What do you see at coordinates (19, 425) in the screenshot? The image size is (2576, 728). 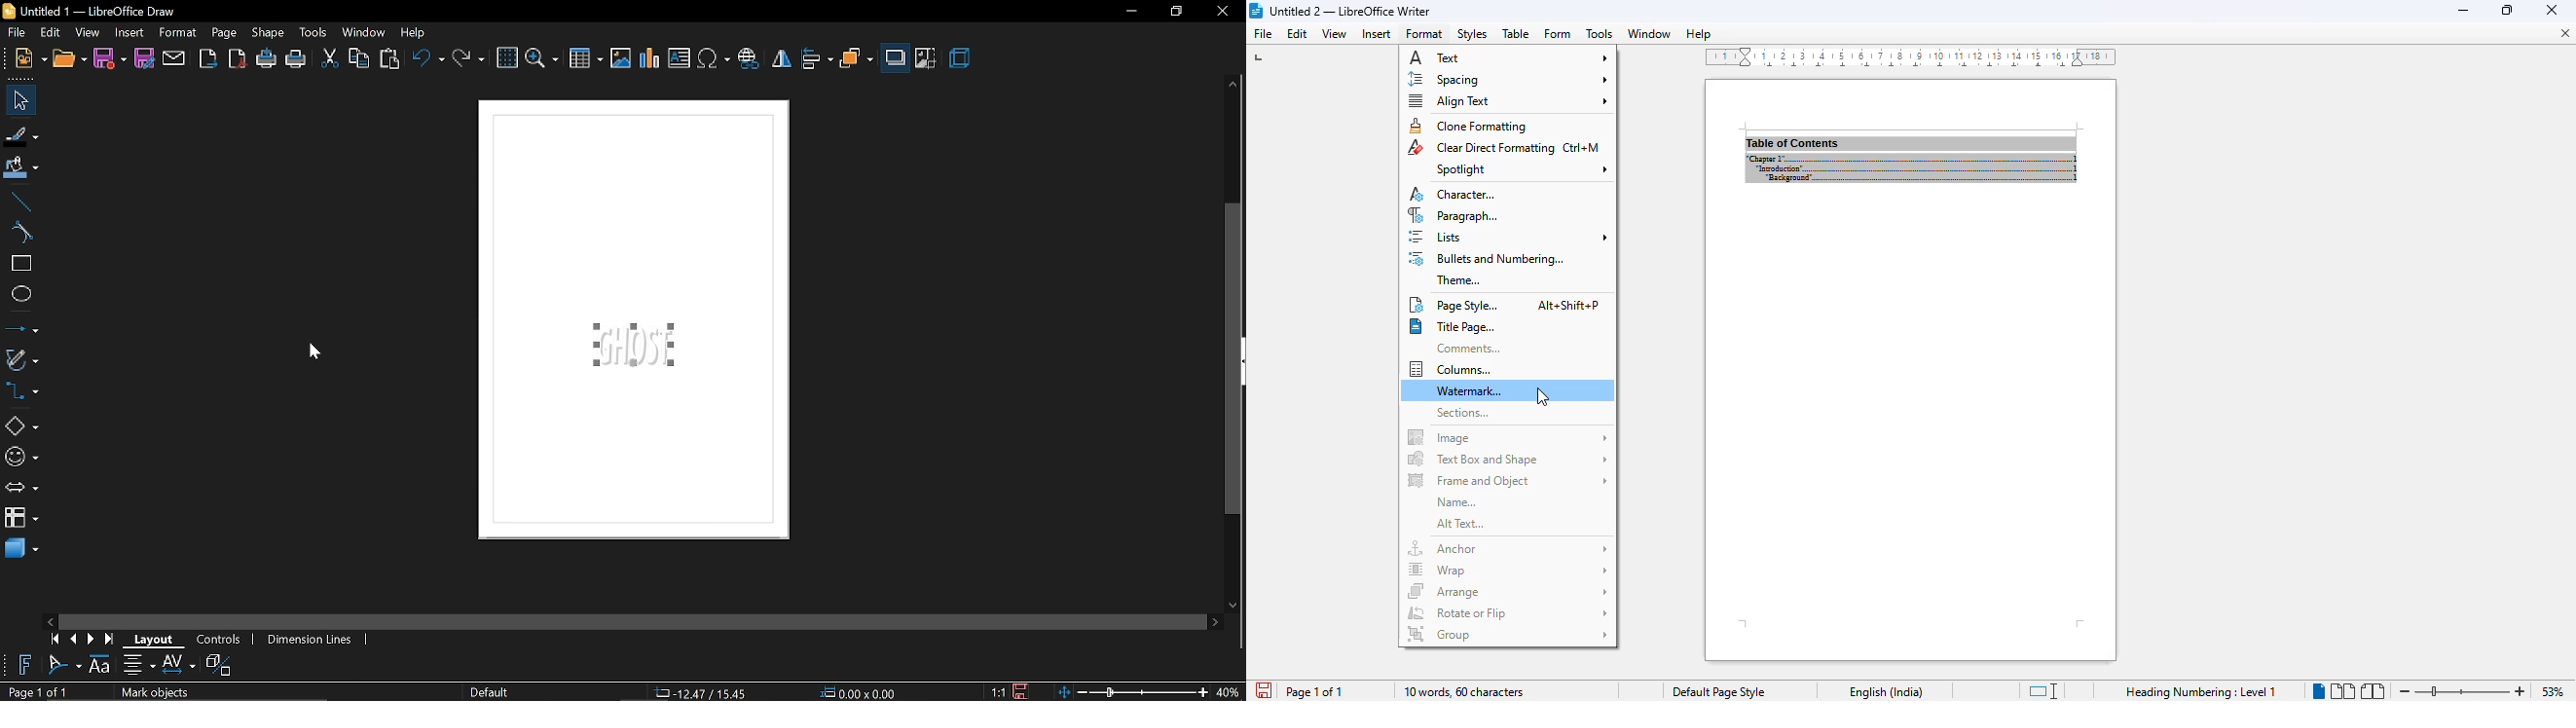 I see `basic shapes` at bounding box center [19, 425].